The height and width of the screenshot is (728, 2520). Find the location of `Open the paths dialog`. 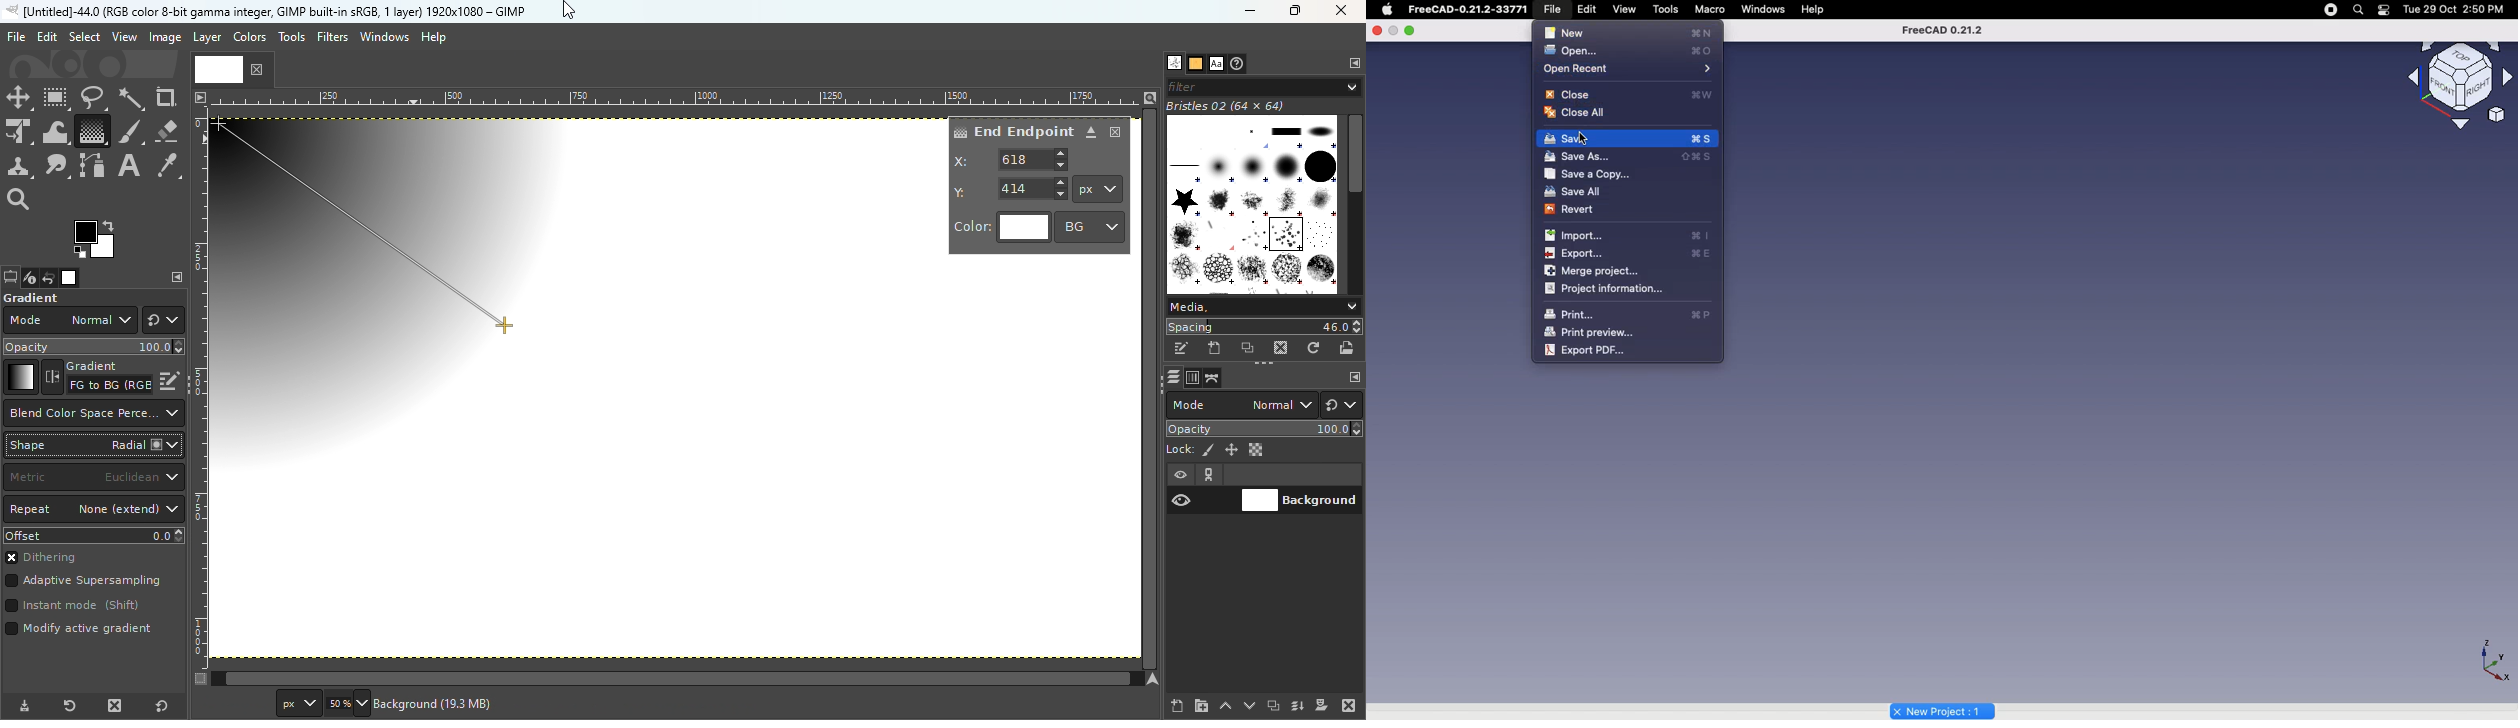

Open the paths dialog is located at coordinates (1213, 378).